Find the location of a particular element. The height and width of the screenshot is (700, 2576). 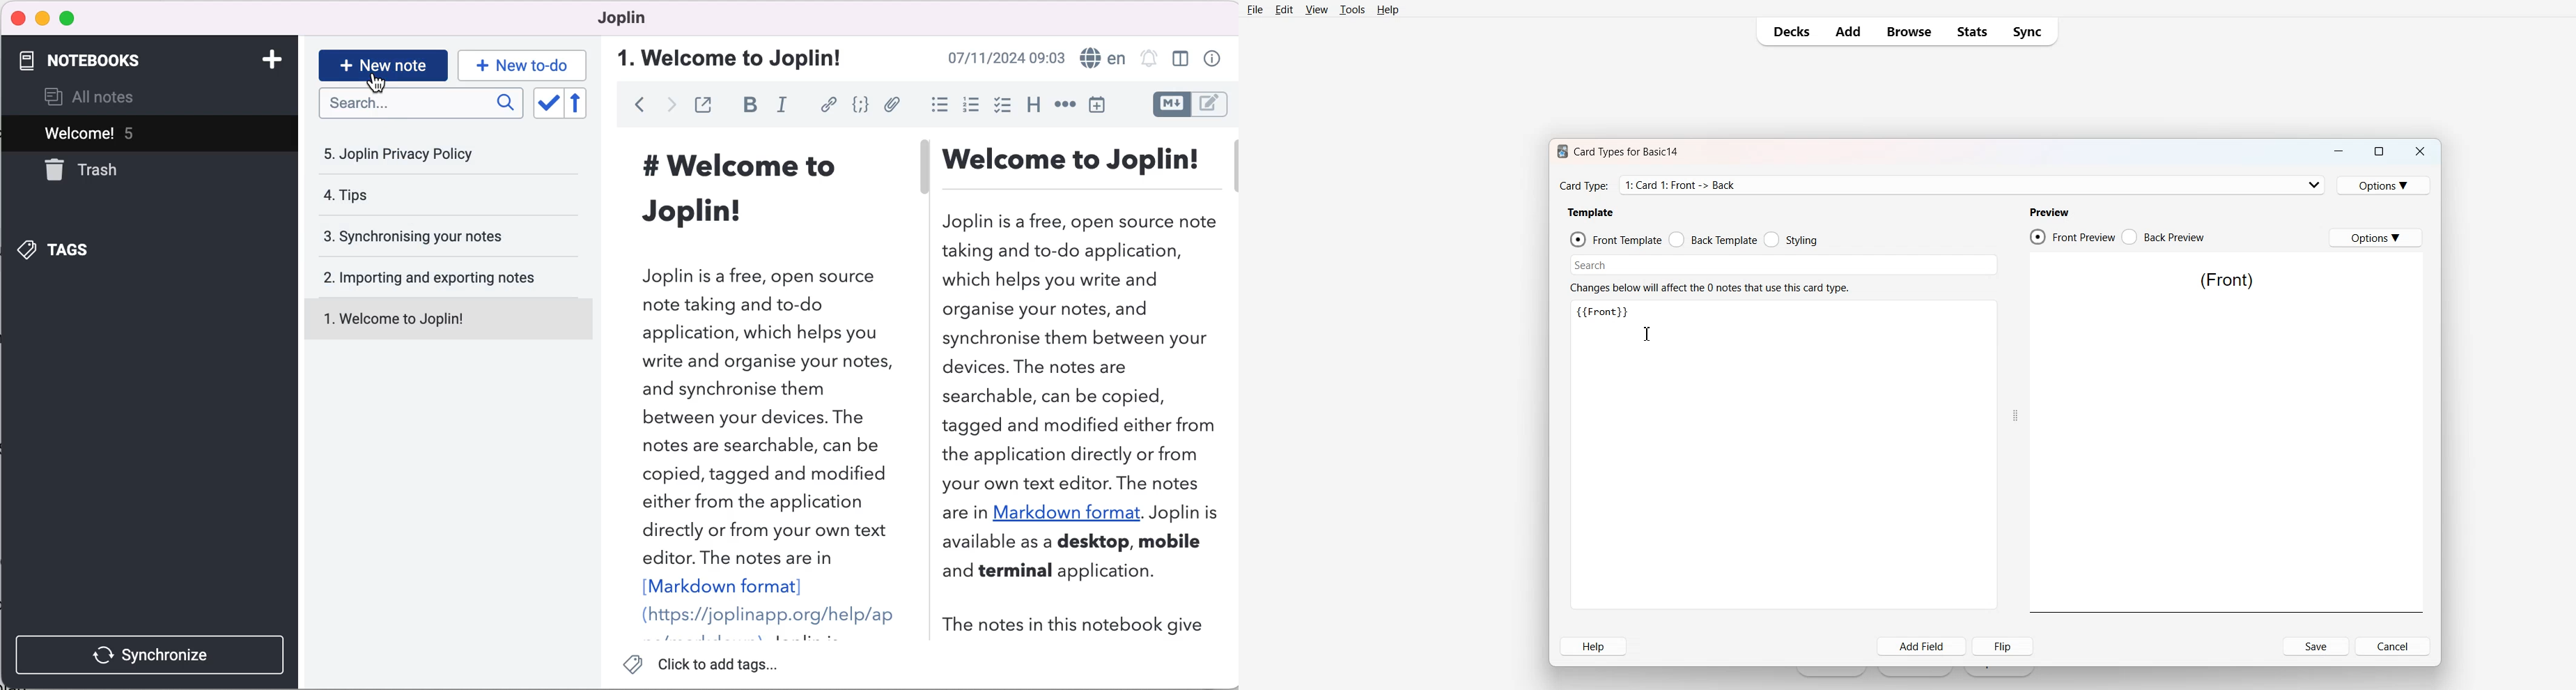

Stats is located at coordinates (1971, 31).